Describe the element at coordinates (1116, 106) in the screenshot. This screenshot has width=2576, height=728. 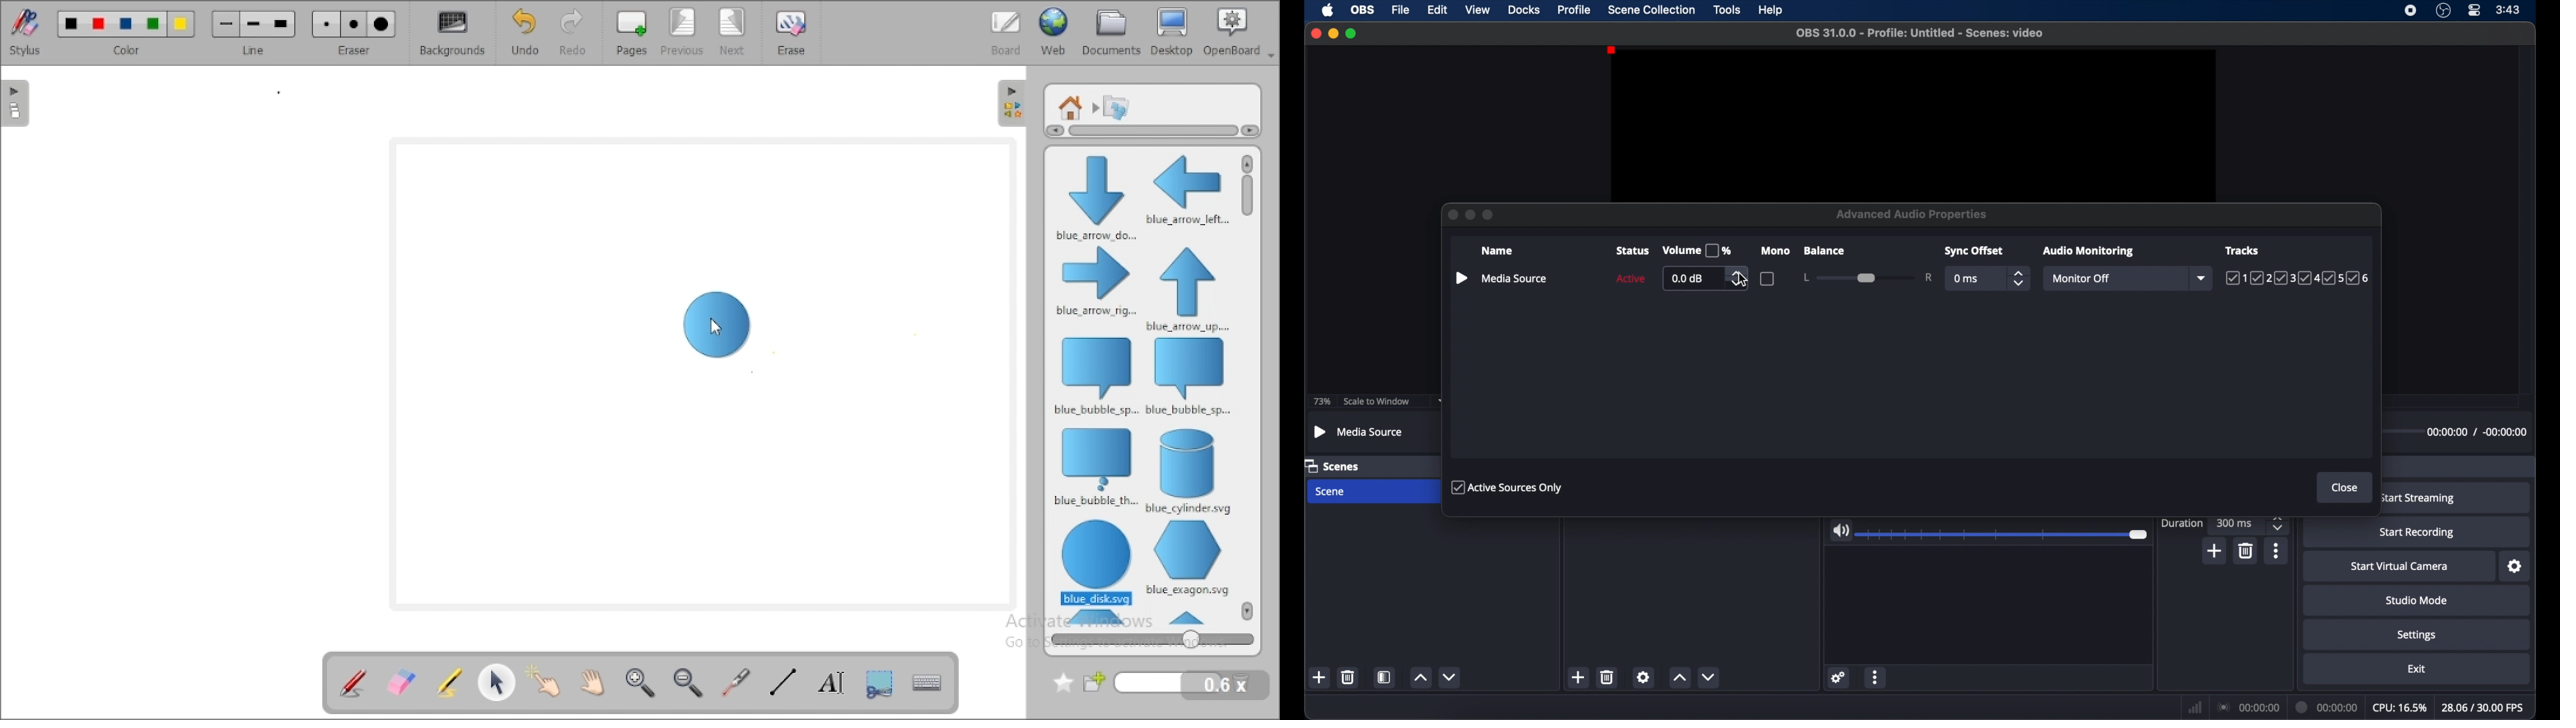
I see `shapes` at that location.